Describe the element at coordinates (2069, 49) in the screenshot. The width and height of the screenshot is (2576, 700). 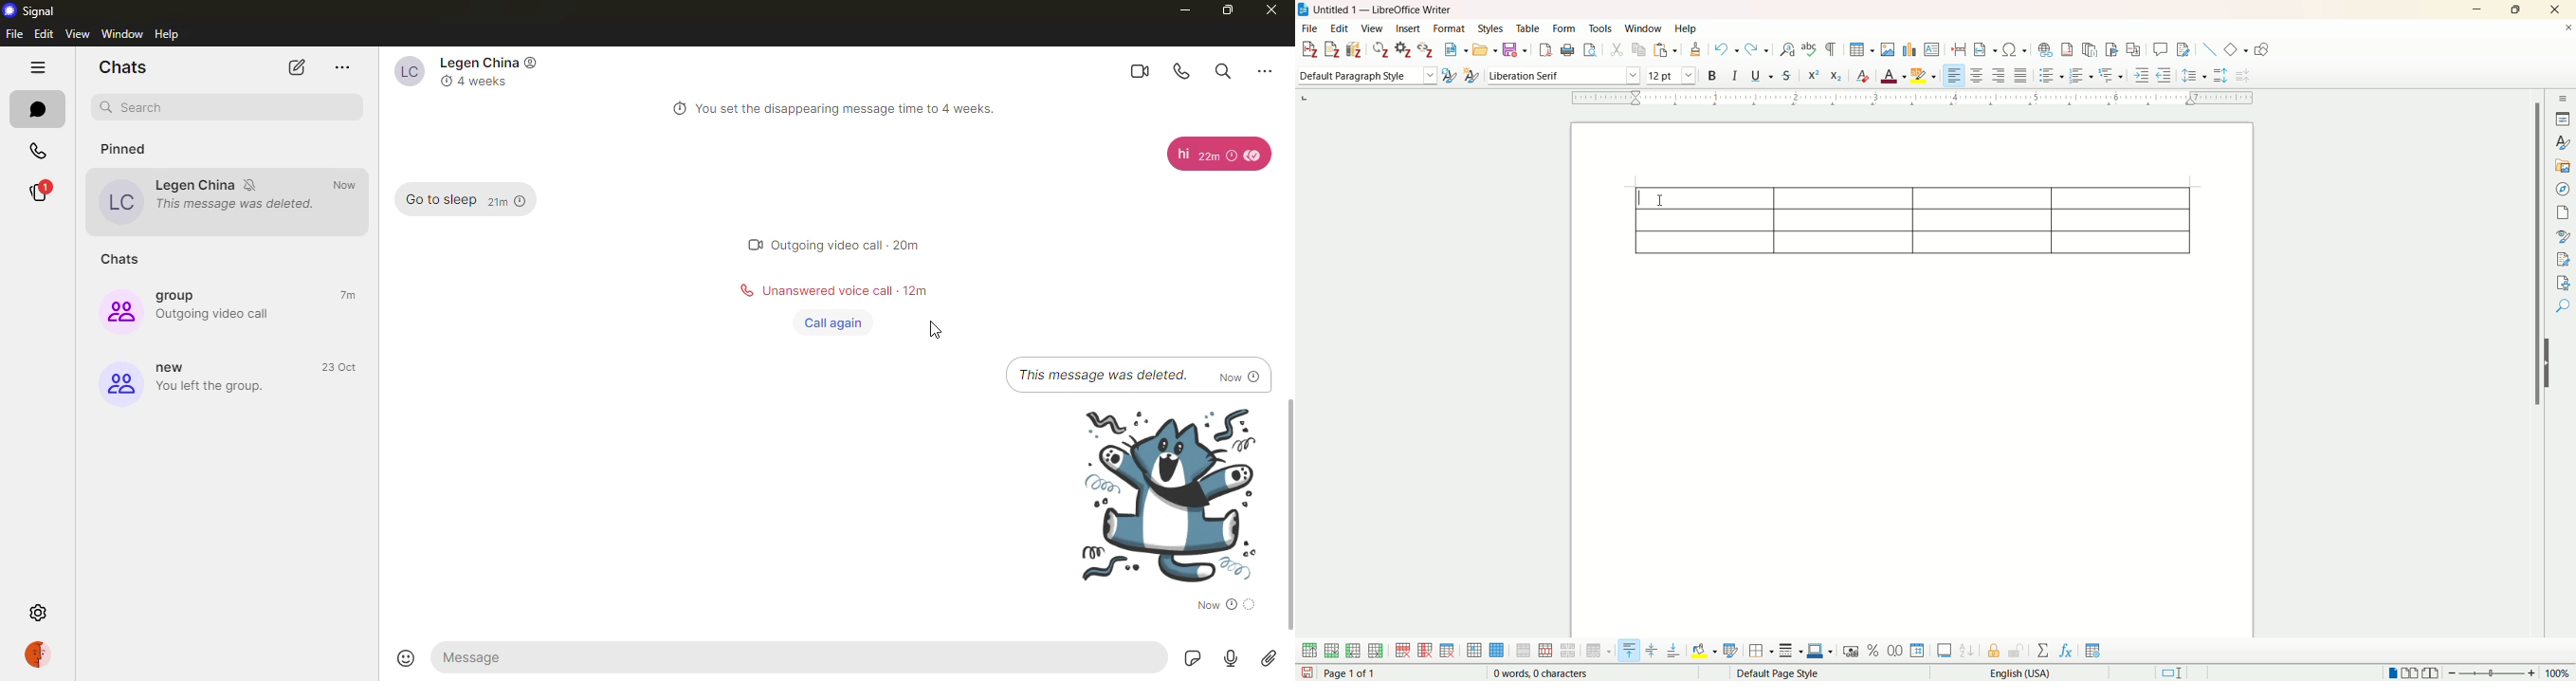
I see `insert footnote` at that location.